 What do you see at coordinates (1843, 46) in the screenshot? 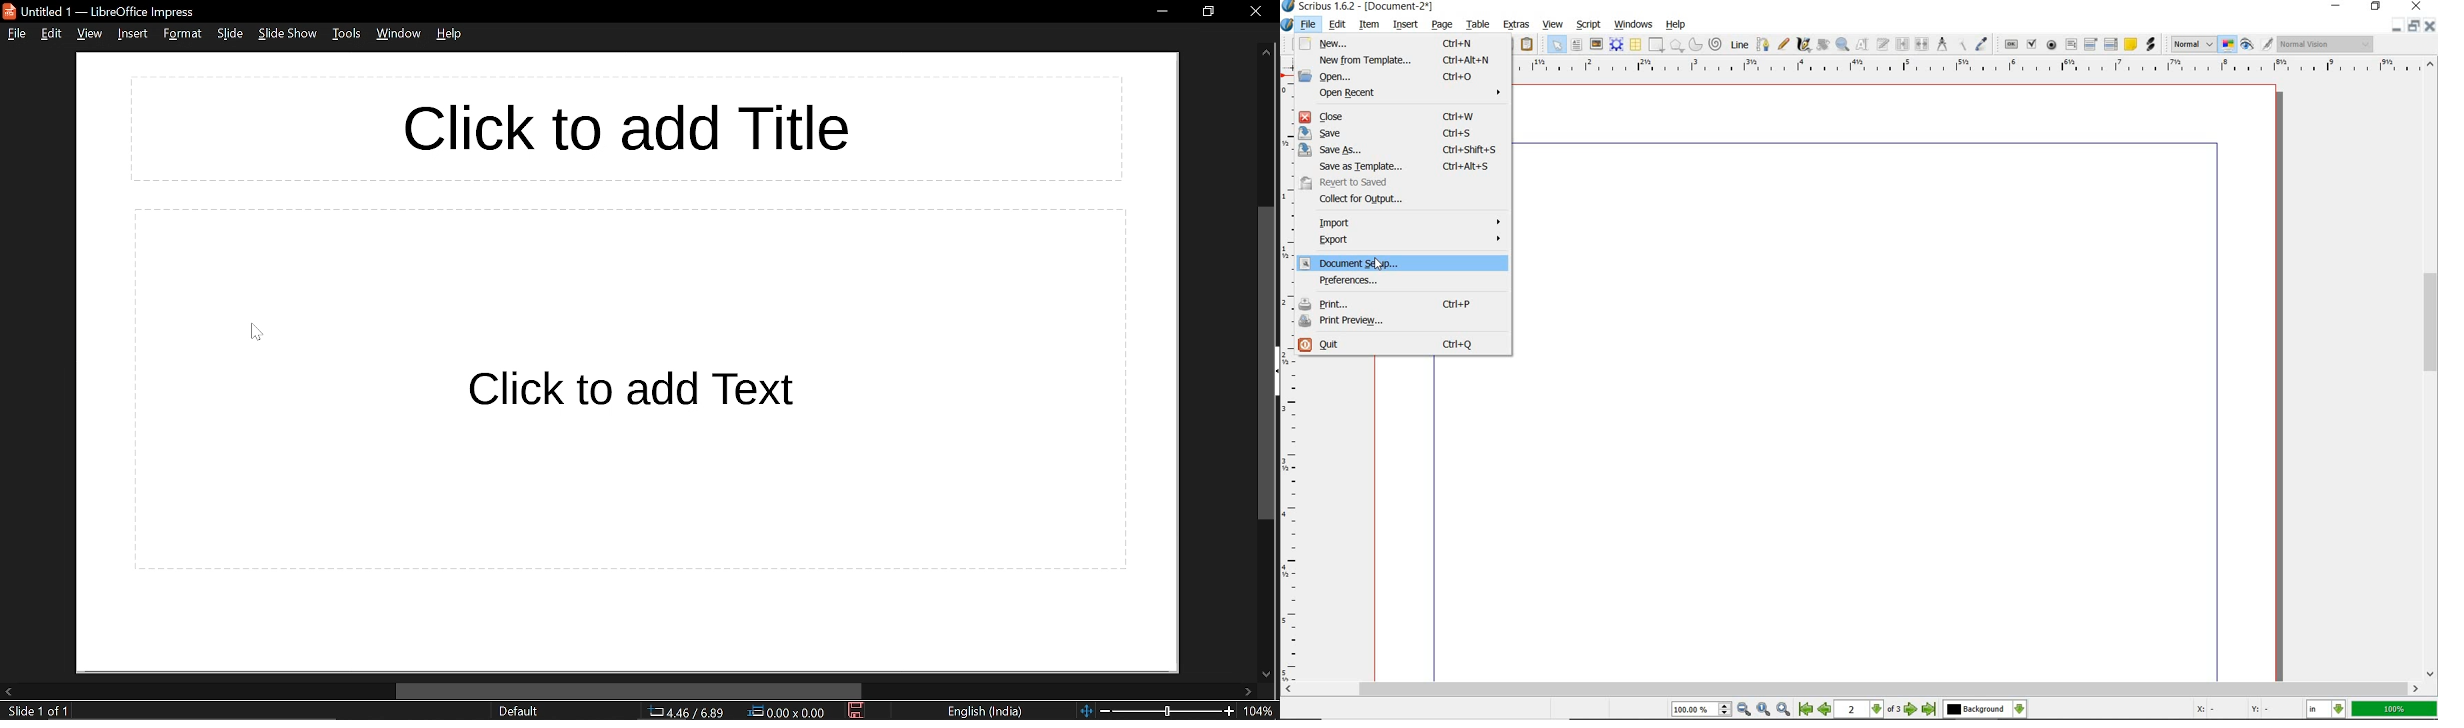
I see `zoom in or zoom out` at bounding box center [1843, 46].